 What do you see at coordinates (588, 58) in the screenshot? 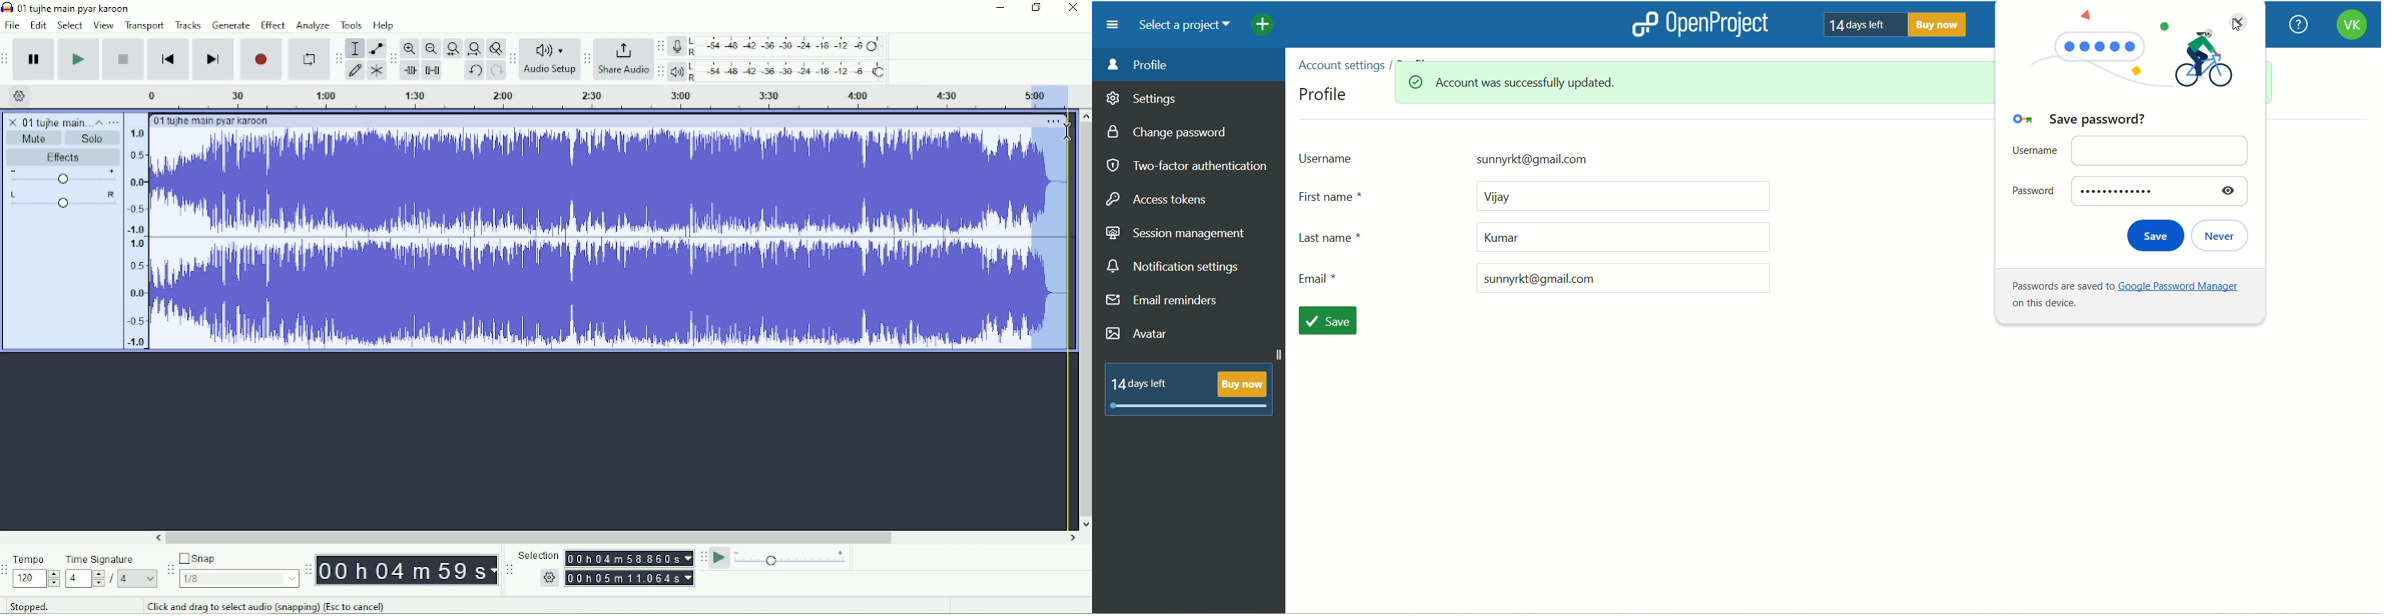
I see `Audacity share audio toolbar` at bounding box center [588, 58].